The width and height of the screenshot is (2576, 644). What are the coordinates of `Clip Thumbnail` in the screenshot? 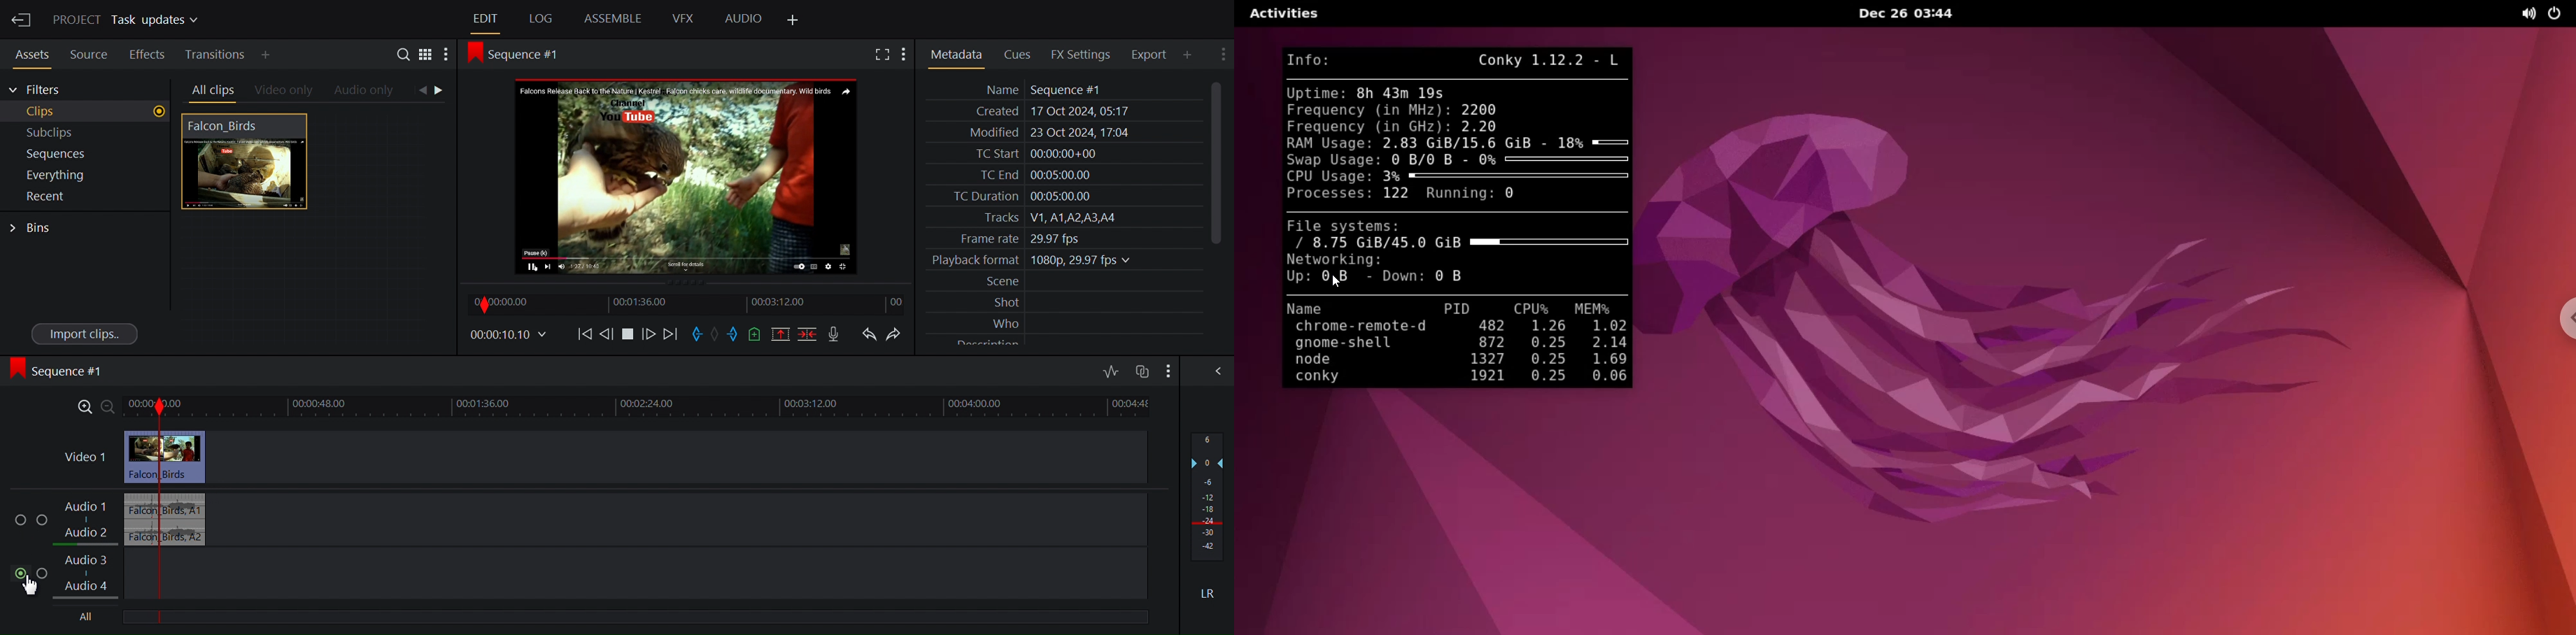 It's located at (311, 231).